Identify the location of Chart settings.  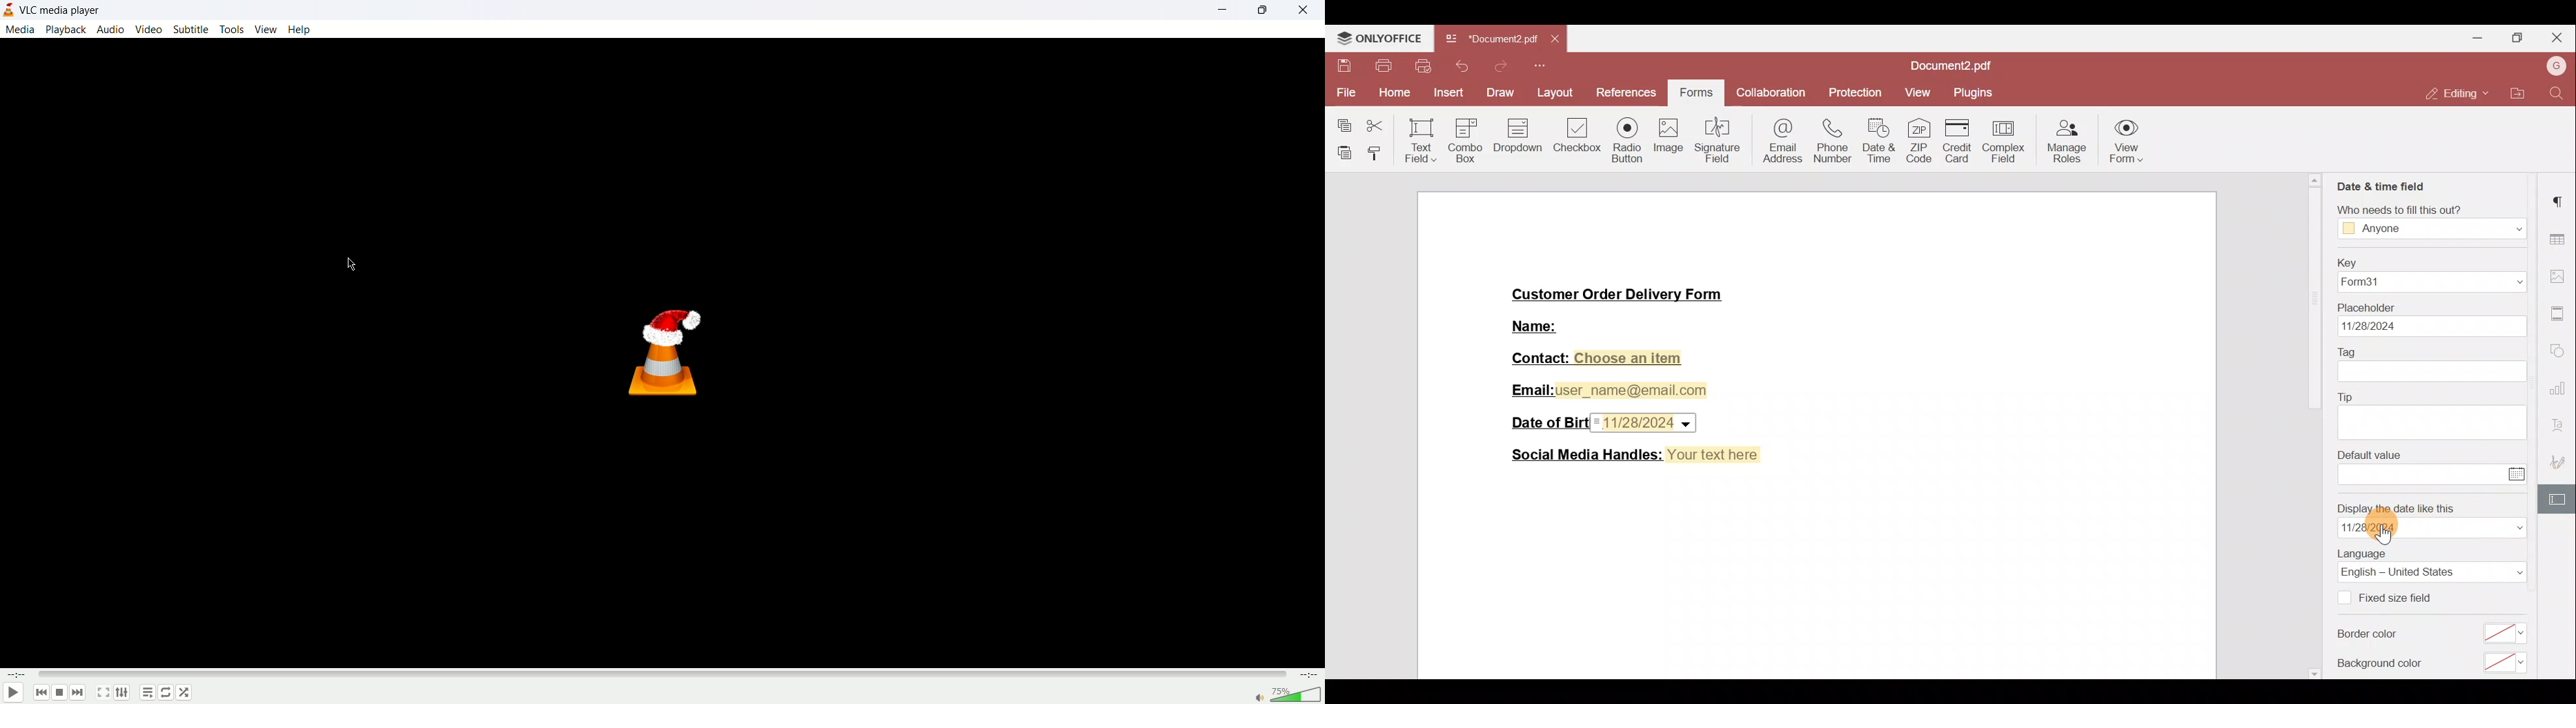
(2561, 393).